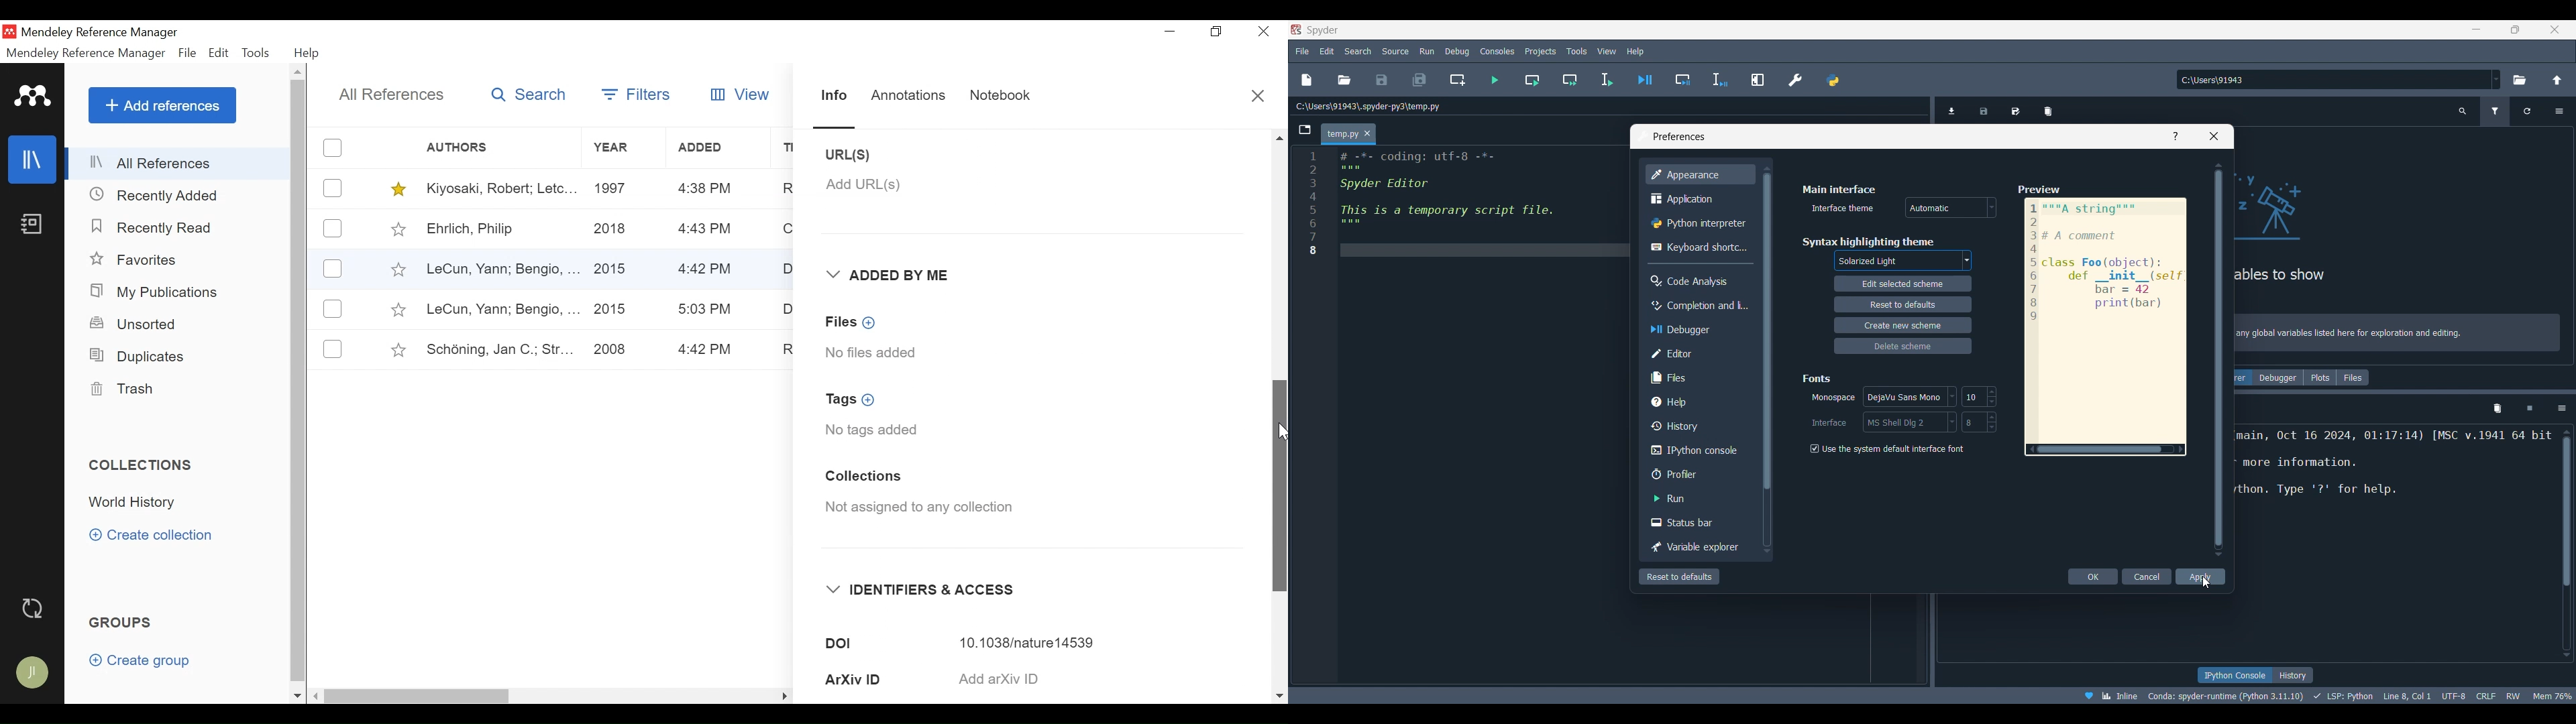 The width and height of the screenshot is (2576, 728). Describe the element at coordinates (1457, 79) in the screenshot. I see `Create new cell at current line` at that location.